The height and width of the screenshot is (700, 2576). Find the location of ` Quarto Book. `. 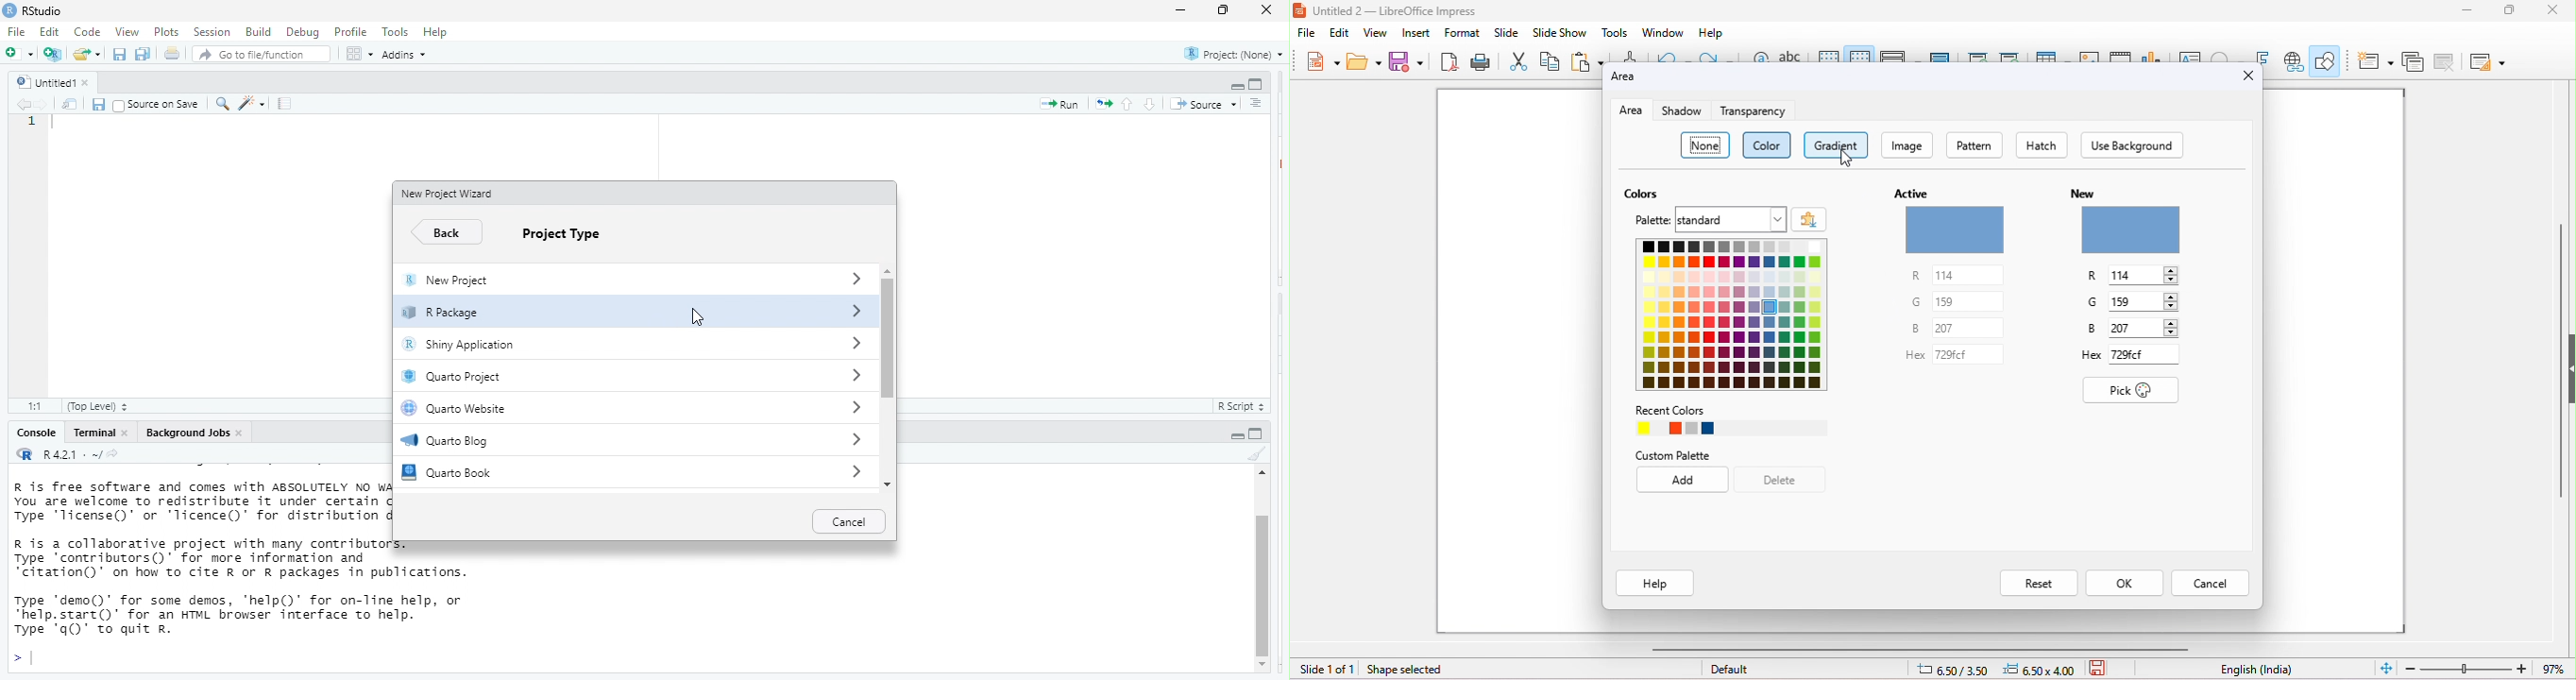

 Quarto Book.  is located at coordinates (597, 472).